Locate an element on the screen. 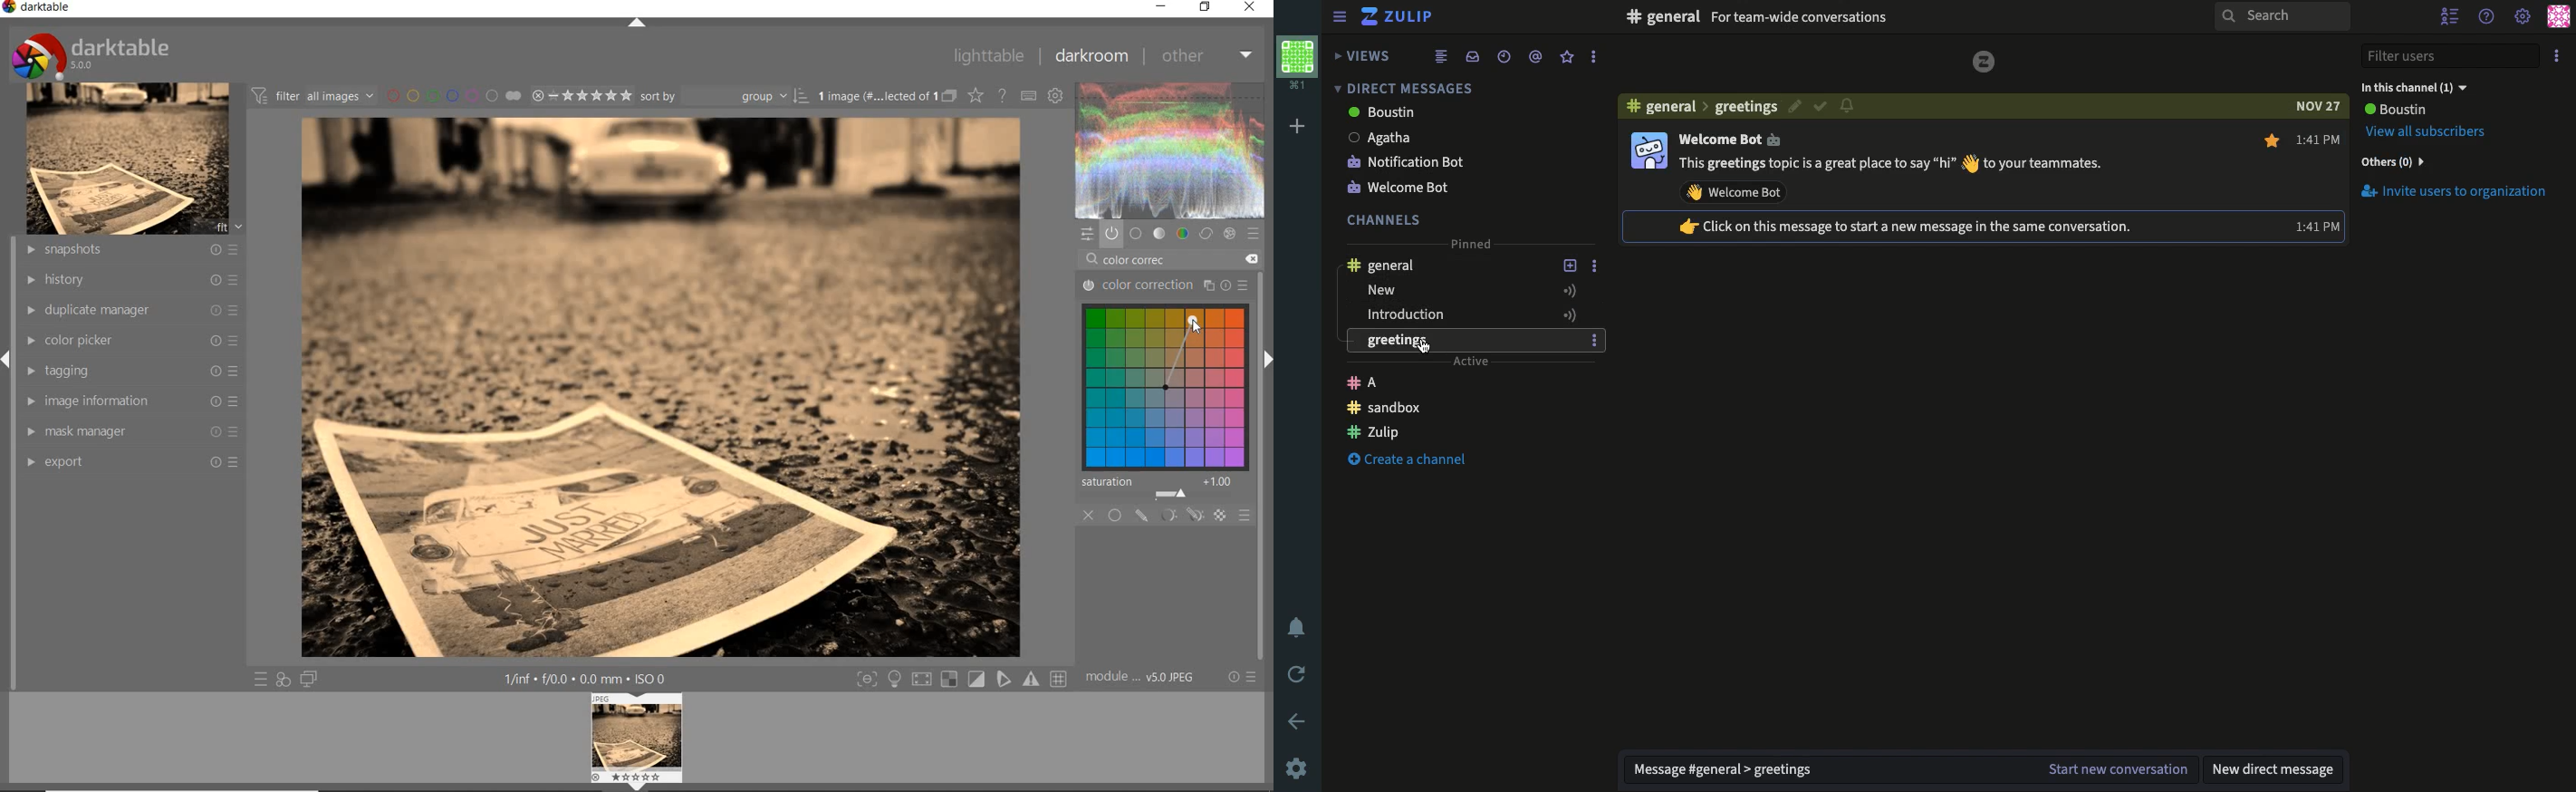 The width and height of the screenshot is (2576, 812). Options is located at coordinates (1594, 266).